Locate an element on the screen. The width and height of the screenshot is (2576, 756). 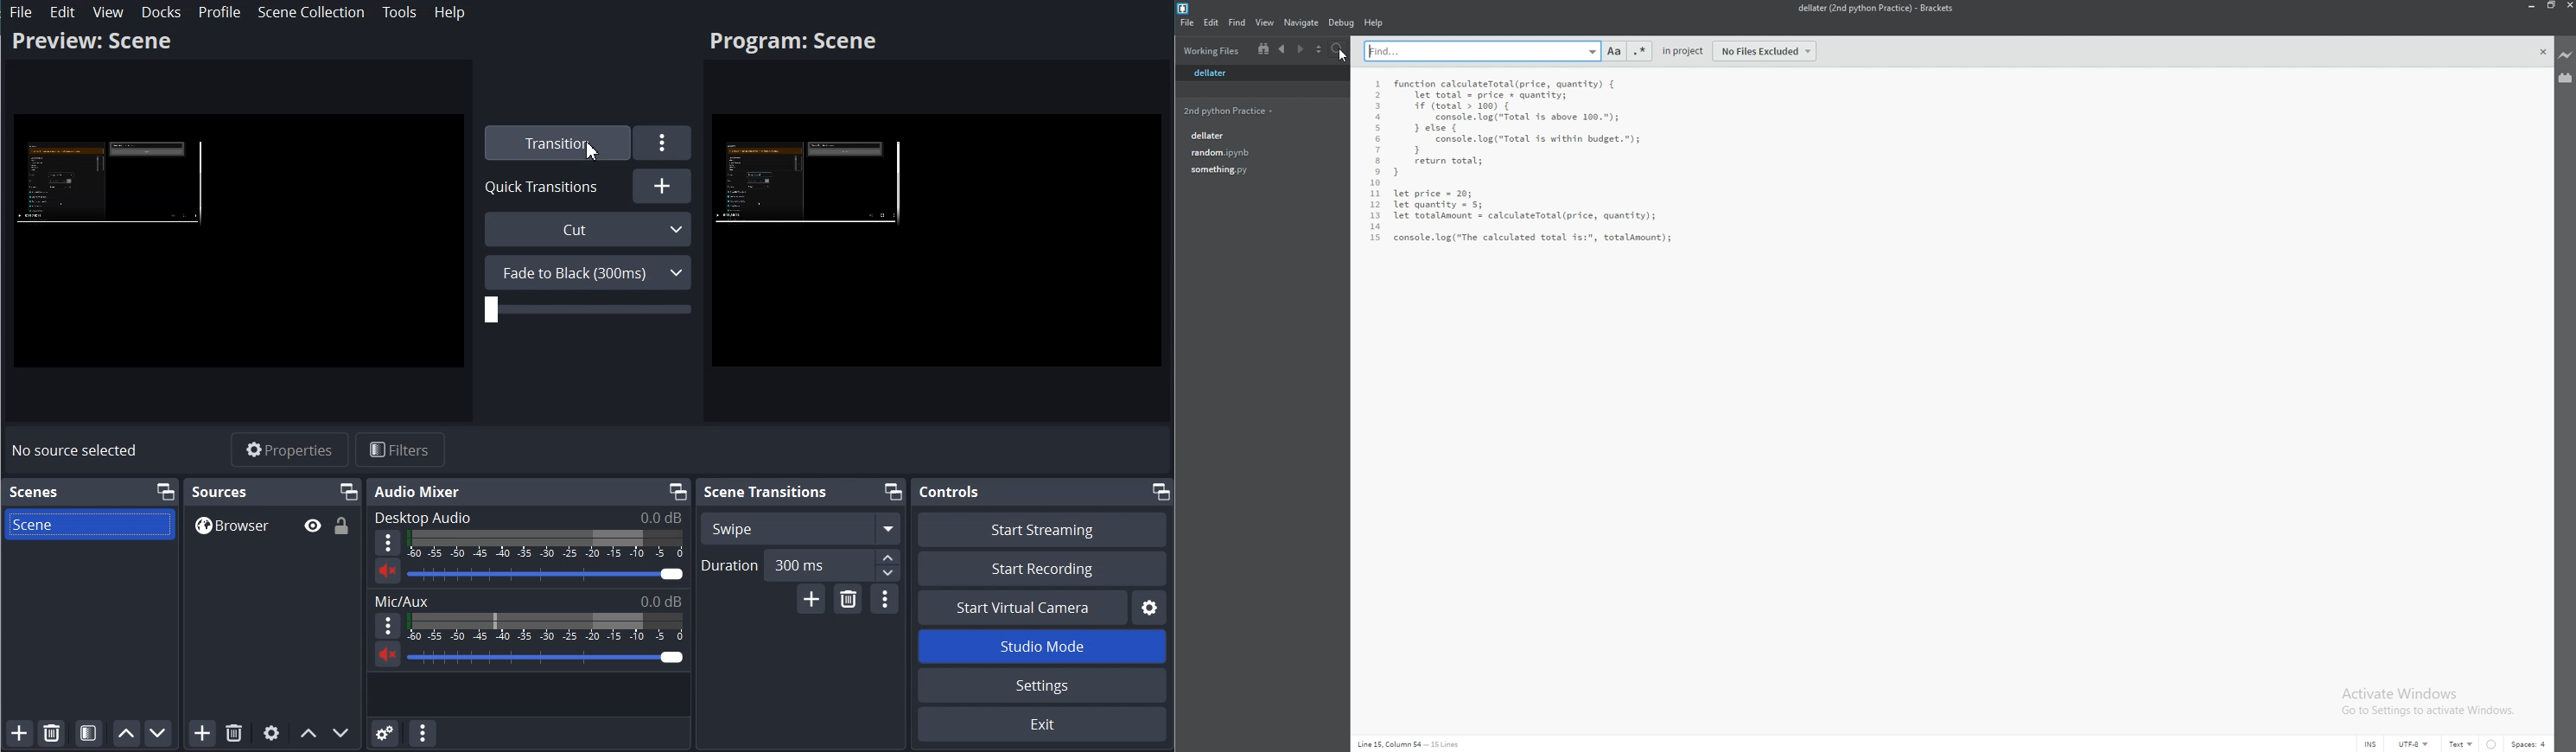
View is located at coordinates (109, 12).